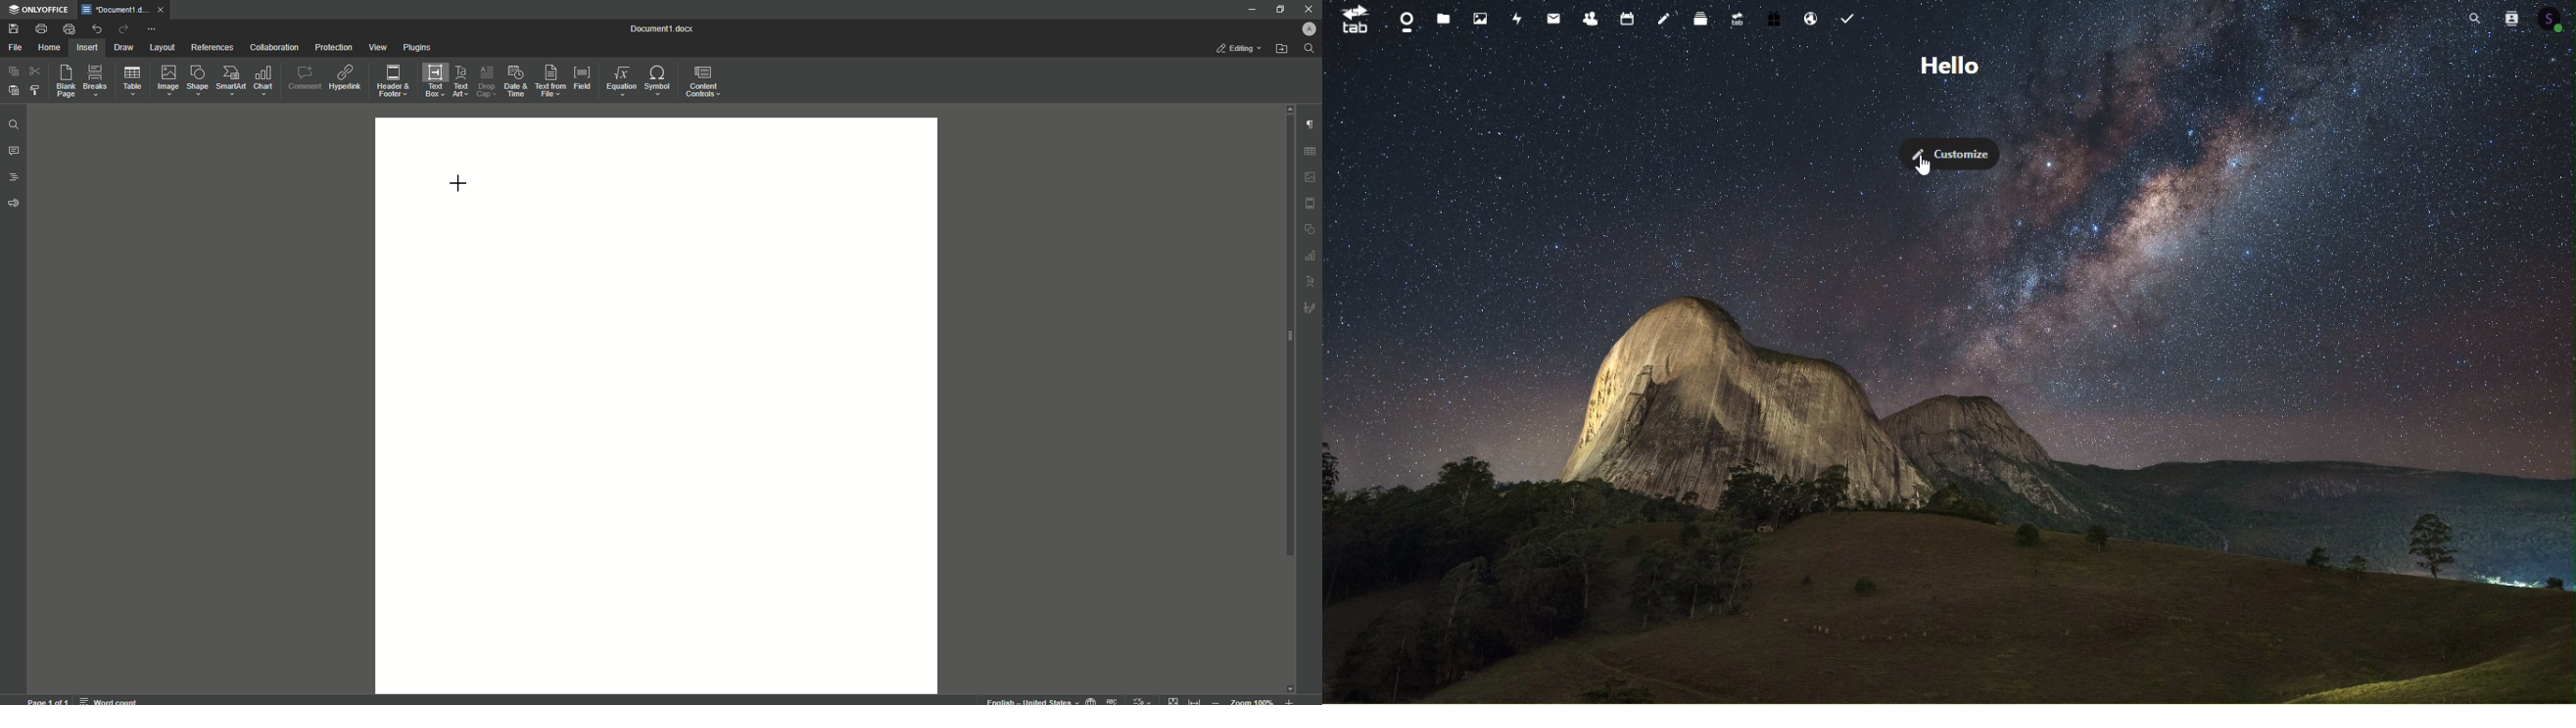 The width and height of the screenshot is (2576, 728). Describe the element at coordinates (1775, 16) in the screenshot. I see `Free trial` at that location.